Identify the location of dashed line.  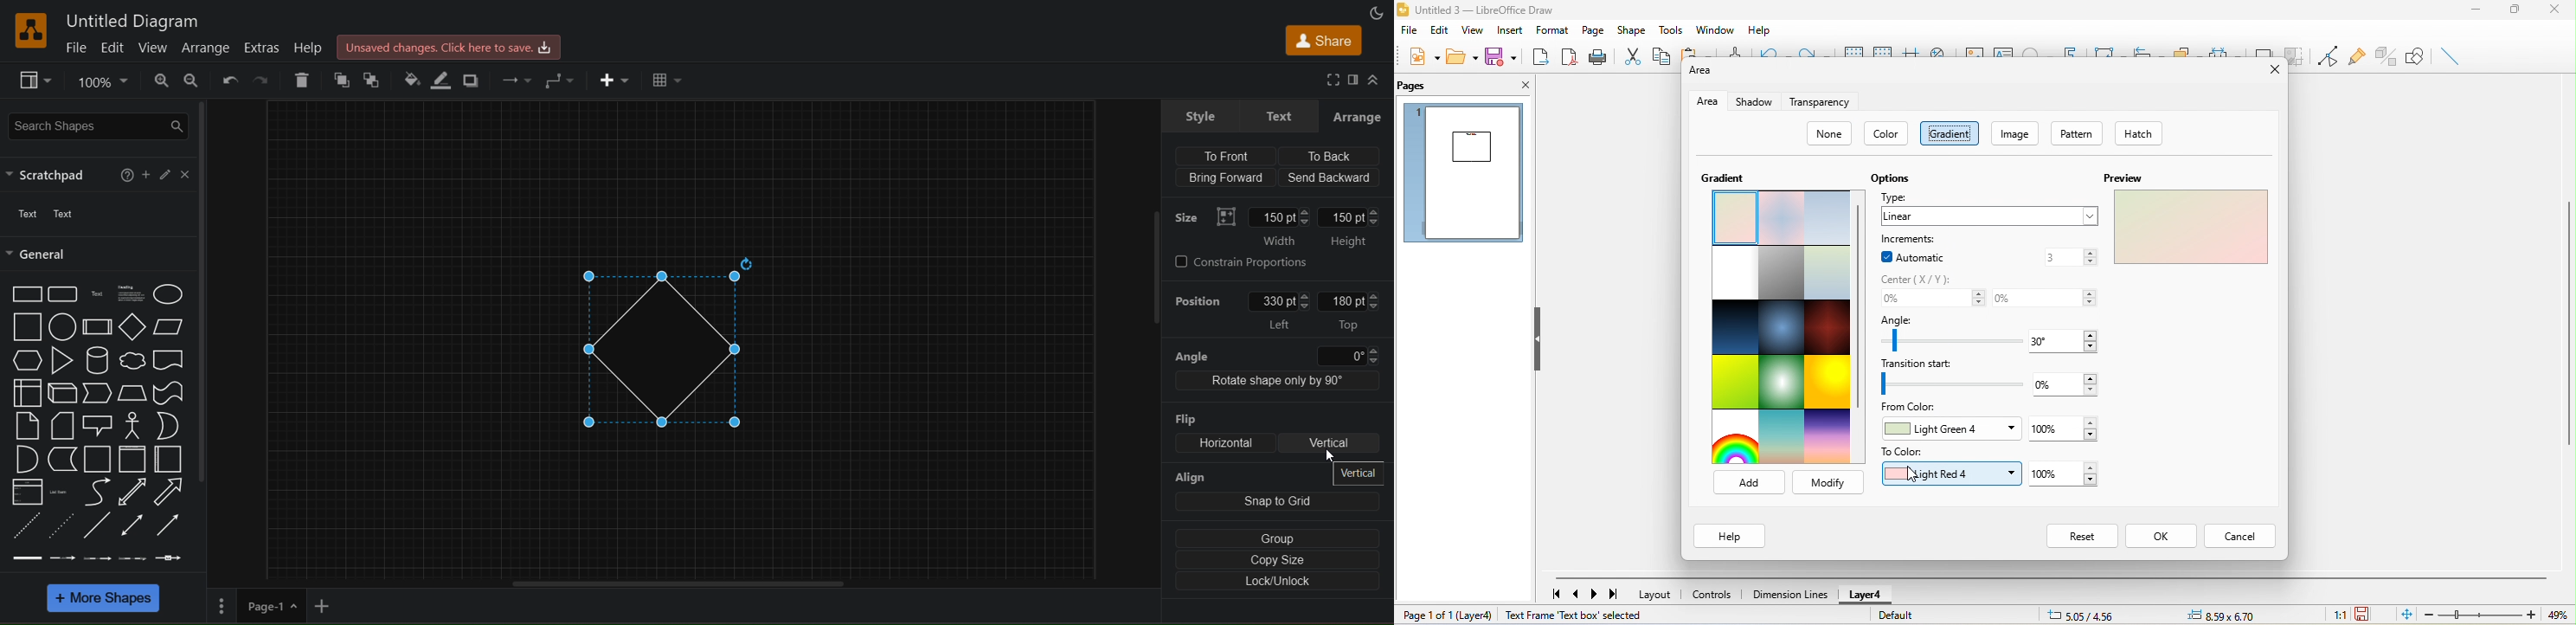
(25, 525).